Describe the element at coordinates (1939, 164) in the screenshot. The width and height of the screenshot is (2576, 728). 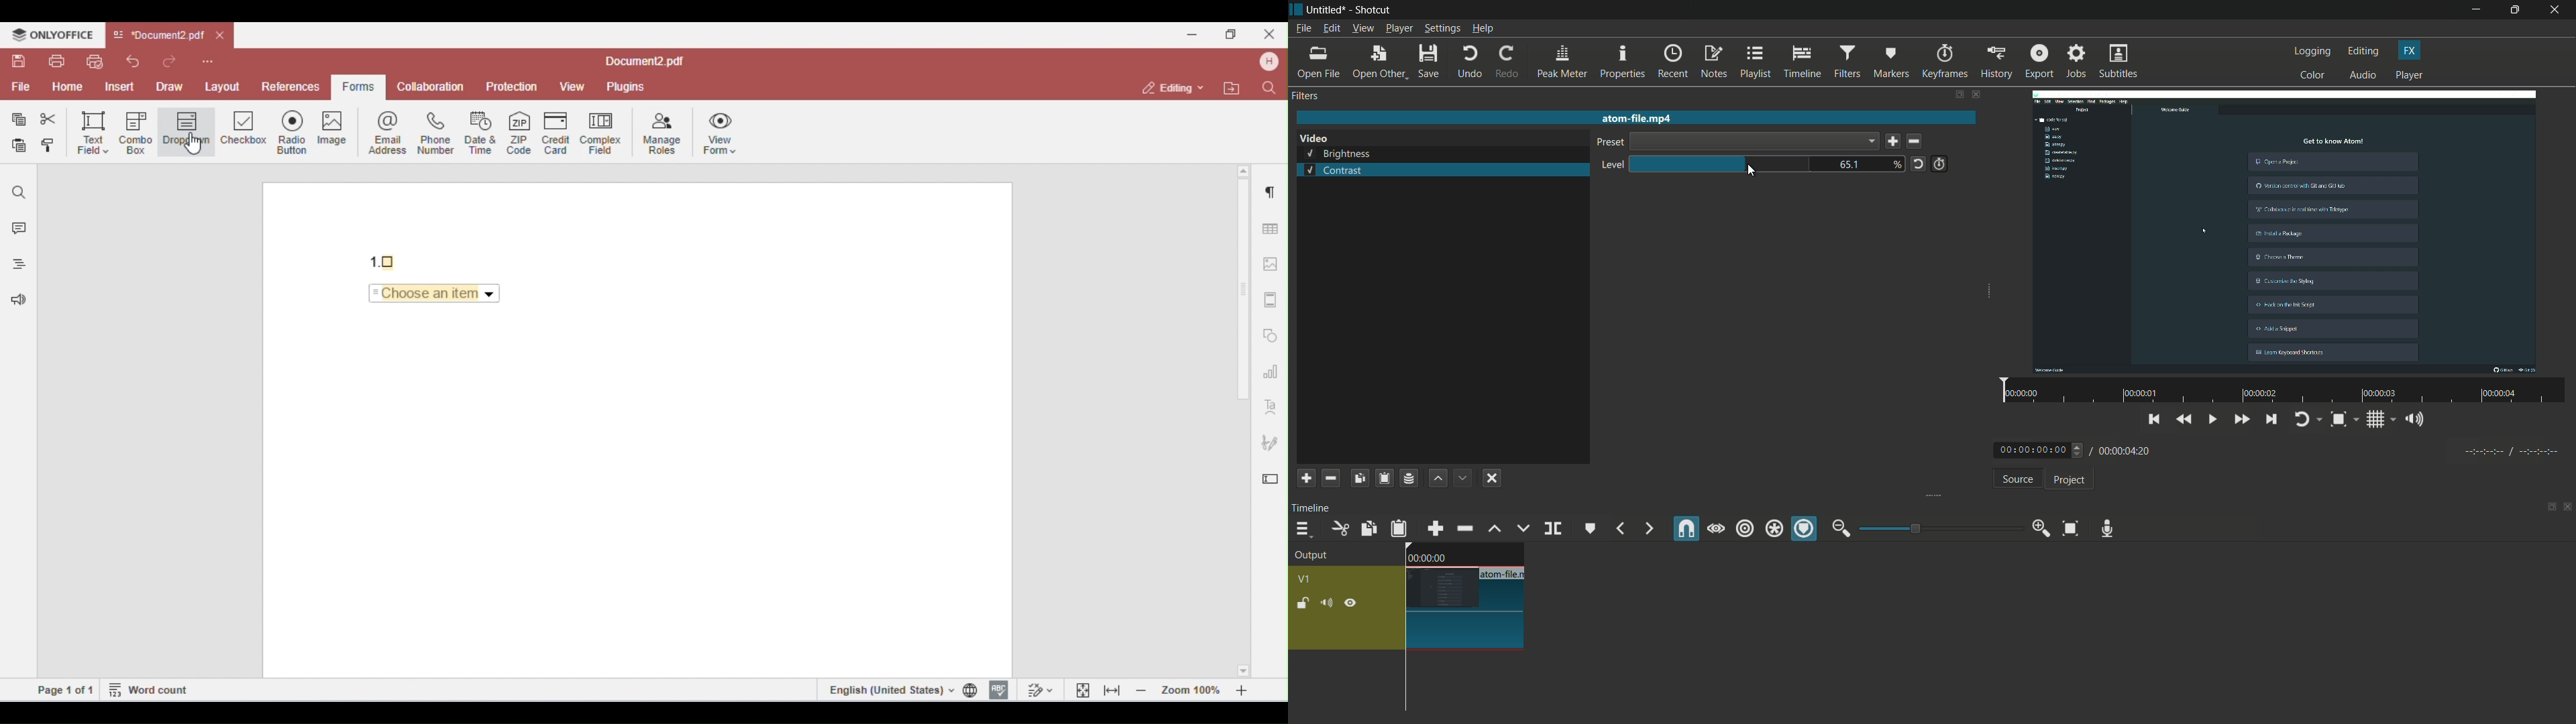
I see `use keyframes for this parameter` at that location.